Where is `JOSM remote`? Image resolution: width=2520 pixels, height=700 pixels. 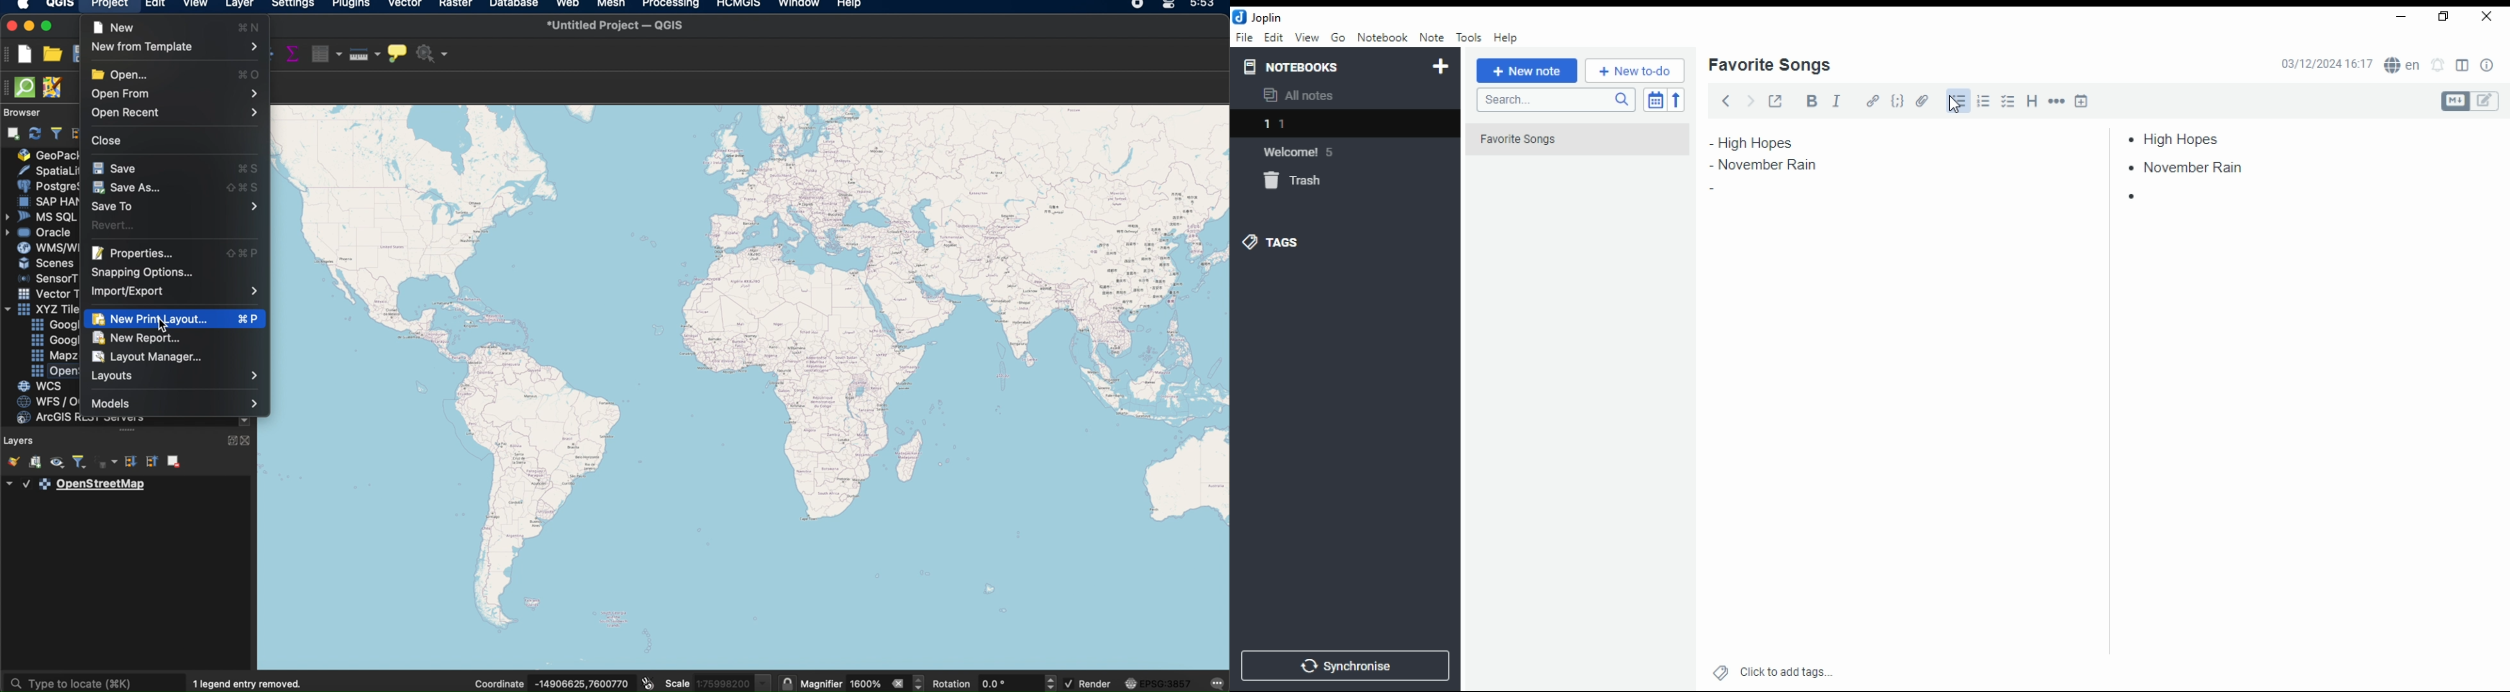 JOSM remote is located at coordinates (54, 87).